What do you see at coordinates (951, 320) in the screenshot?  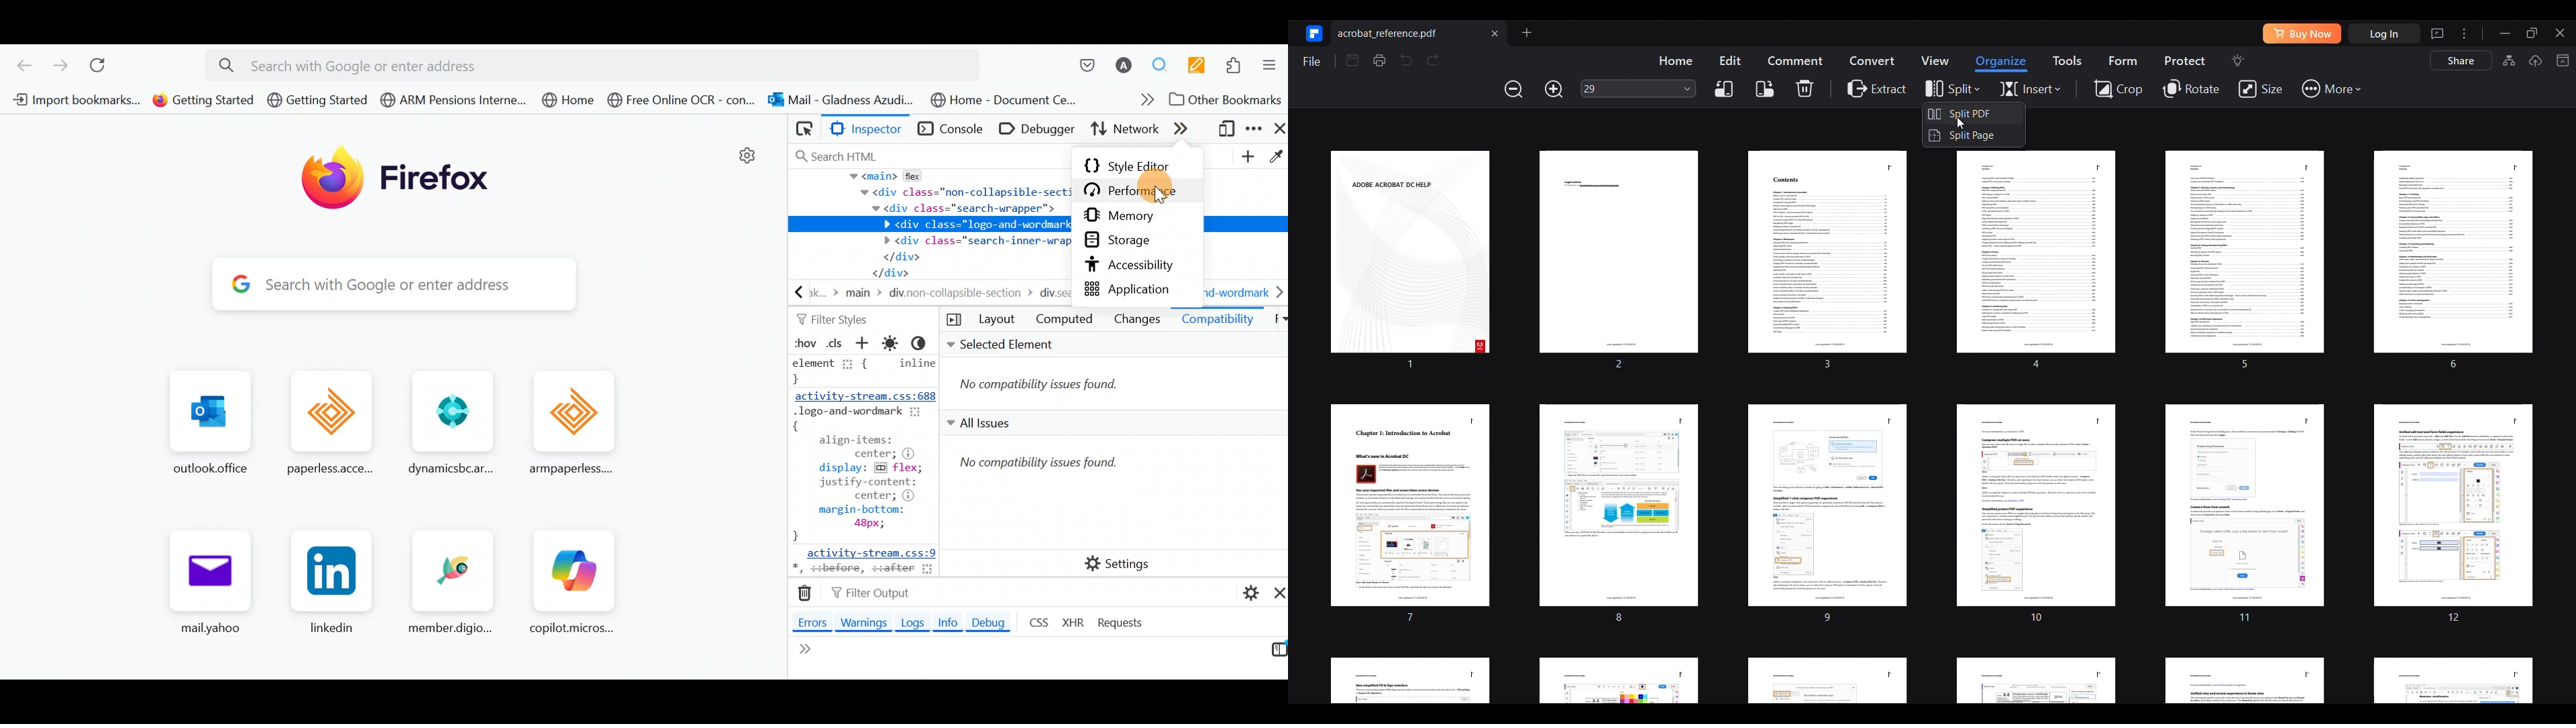 I see `Toggle off the 3 pane inspector` at bounding box center [951, 320].